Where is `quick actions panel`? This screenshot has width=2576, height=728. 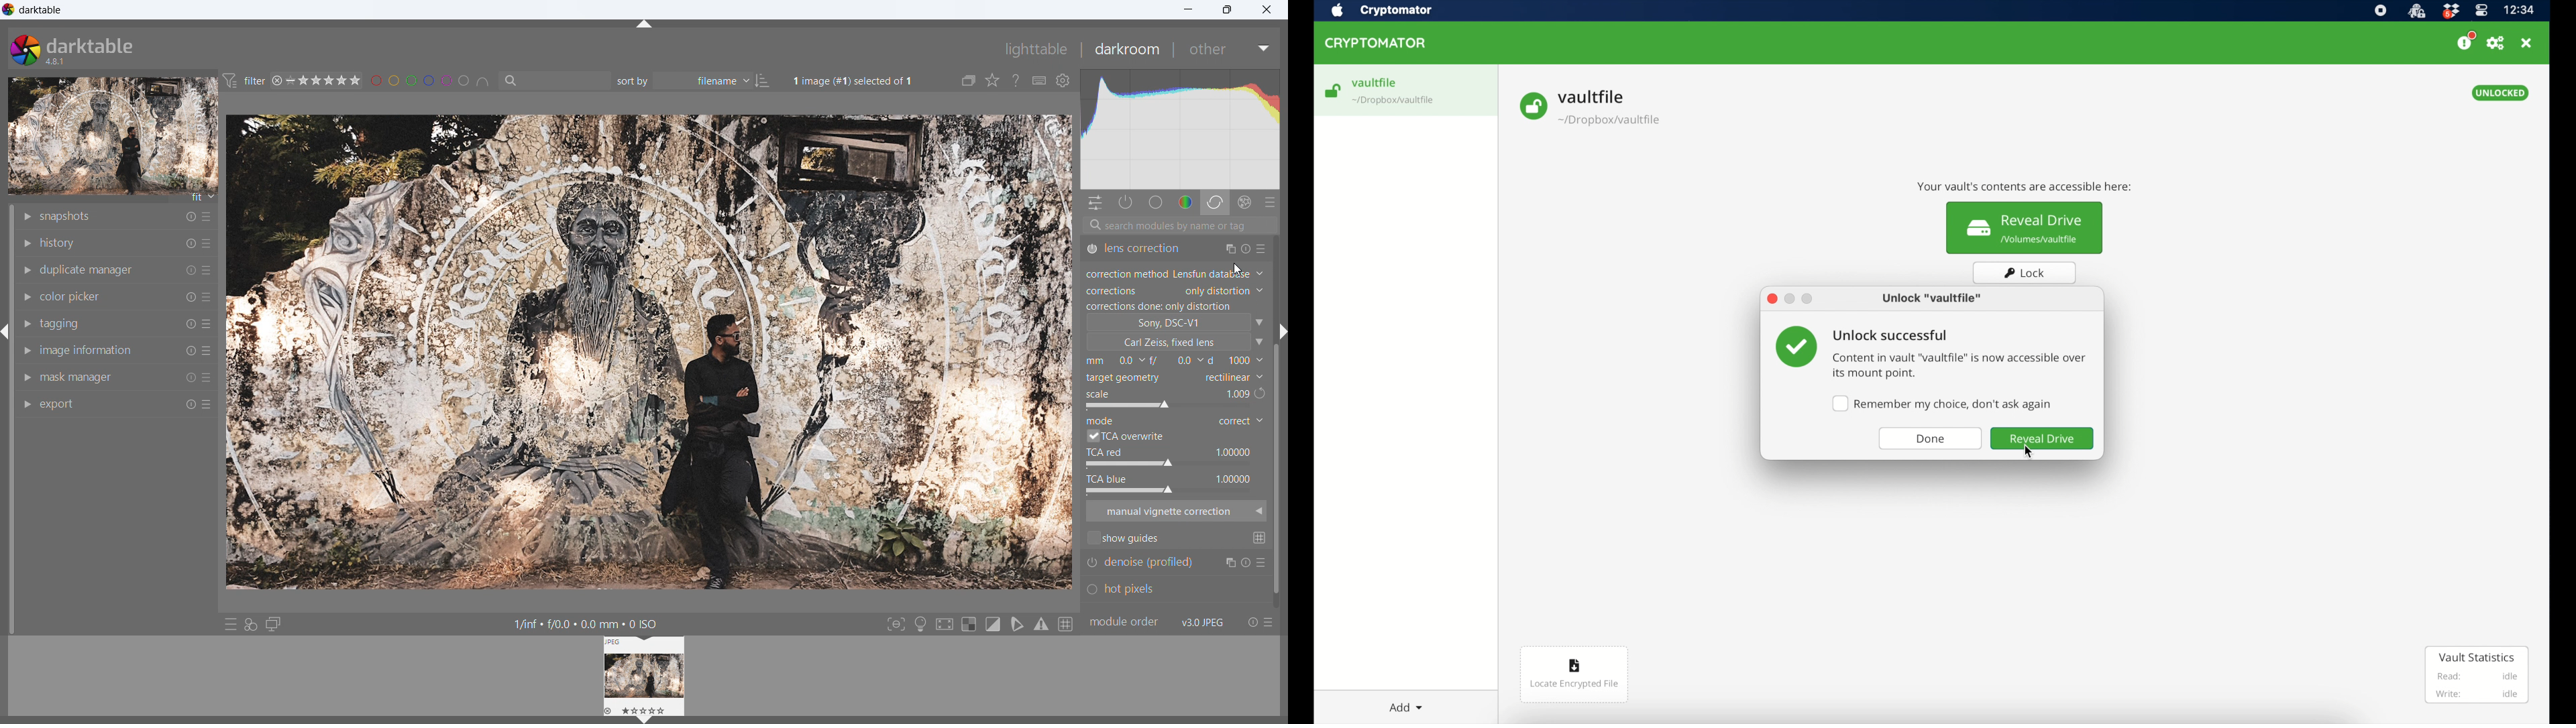 quick actions panel is located at coordinates (1092, 203).